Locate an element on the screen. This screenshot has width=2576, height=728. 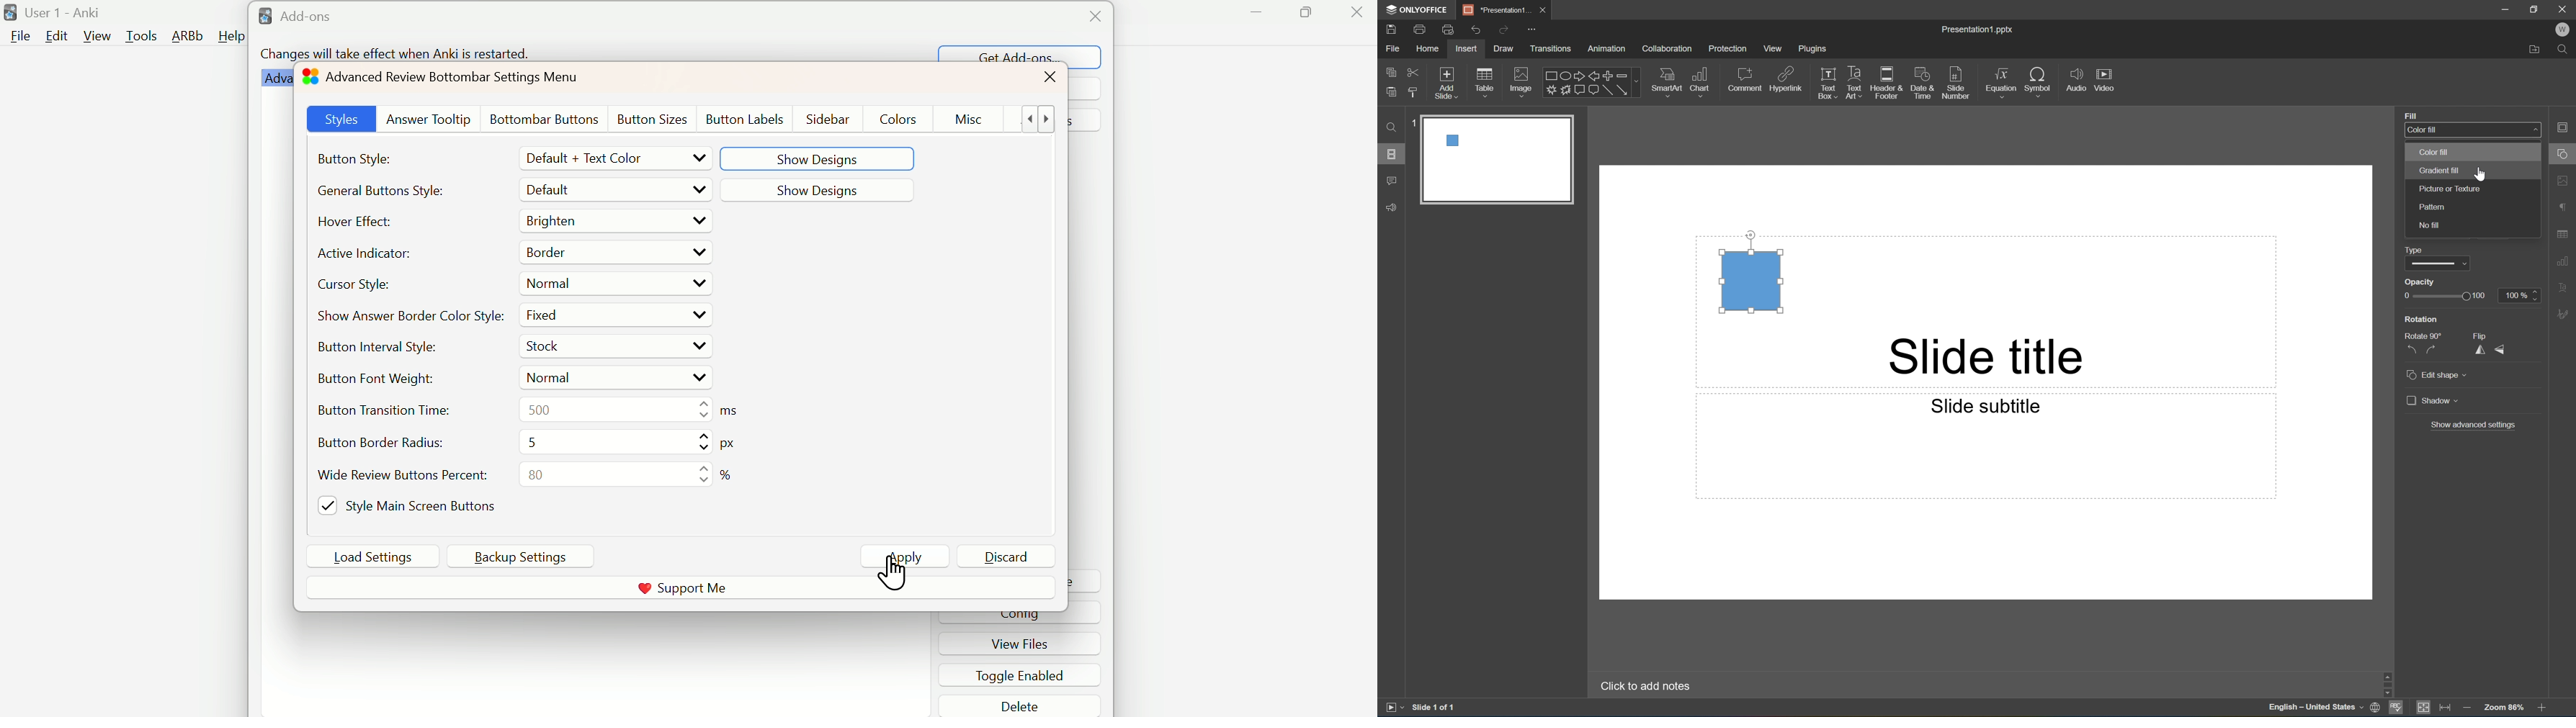
file is located at coordinates (17, 40).